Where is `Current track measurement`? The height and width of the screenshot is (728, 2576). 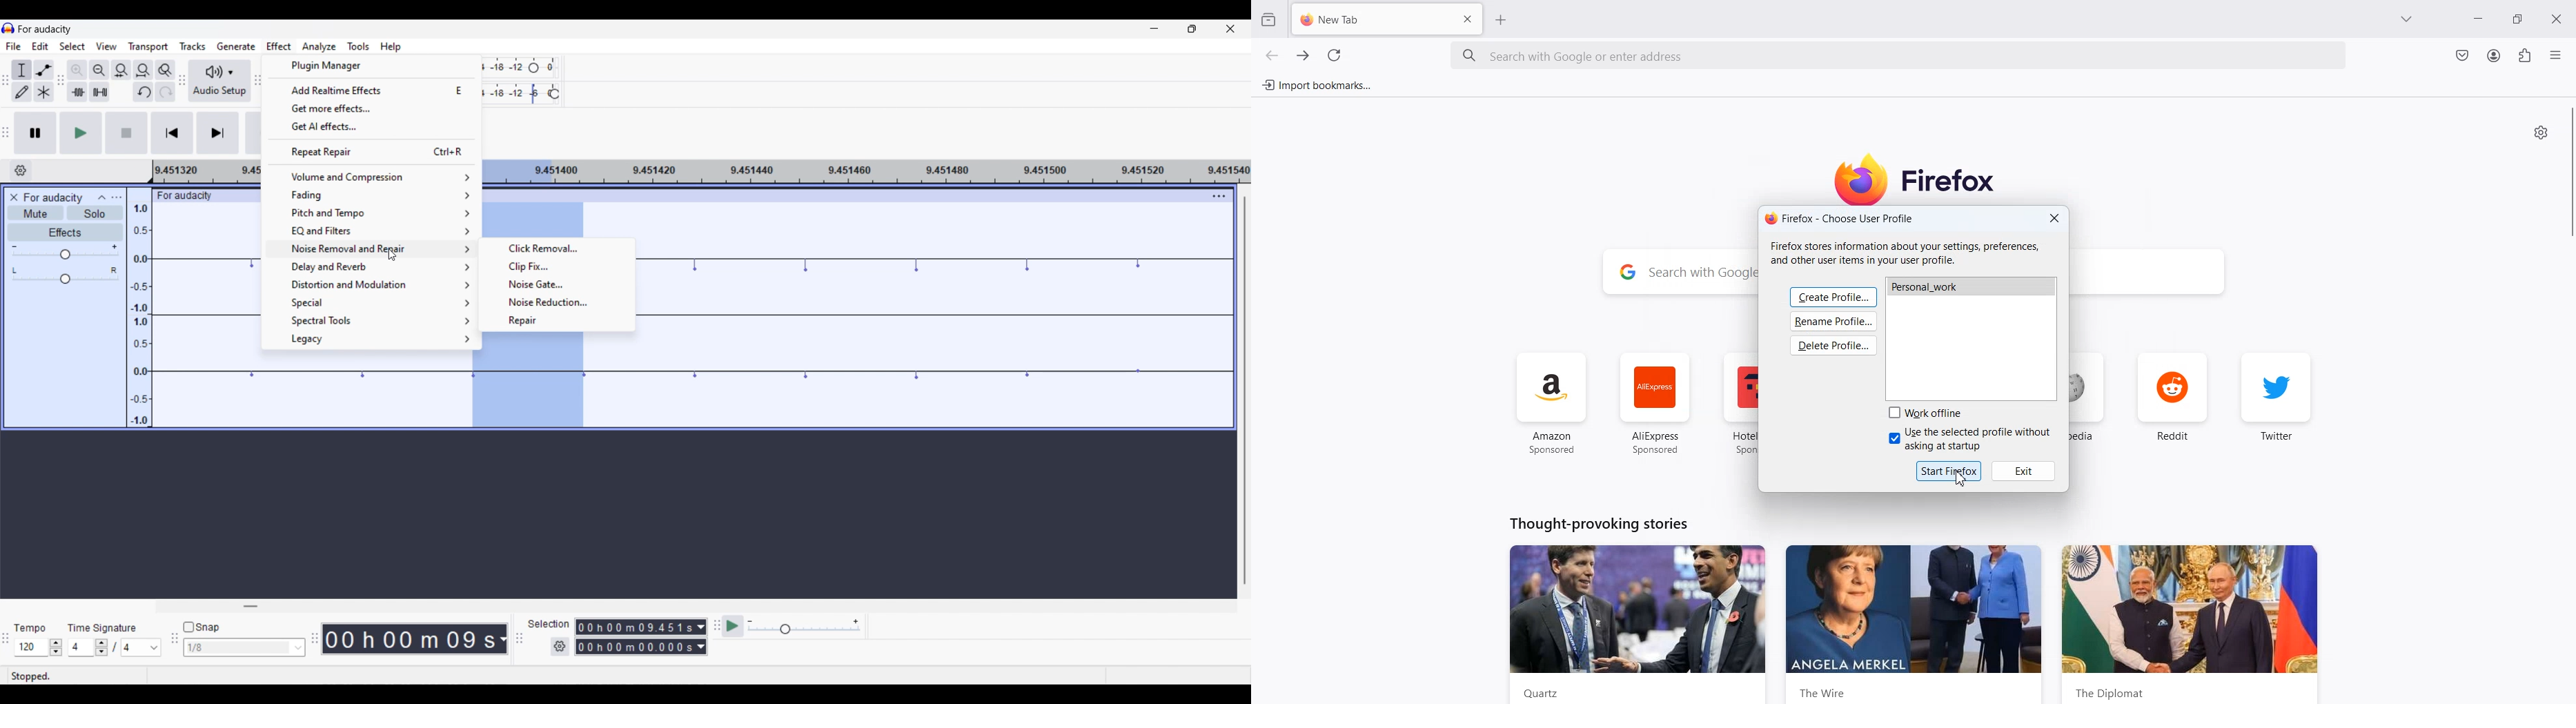 Current track measurement is located at coordinates (502, 639).